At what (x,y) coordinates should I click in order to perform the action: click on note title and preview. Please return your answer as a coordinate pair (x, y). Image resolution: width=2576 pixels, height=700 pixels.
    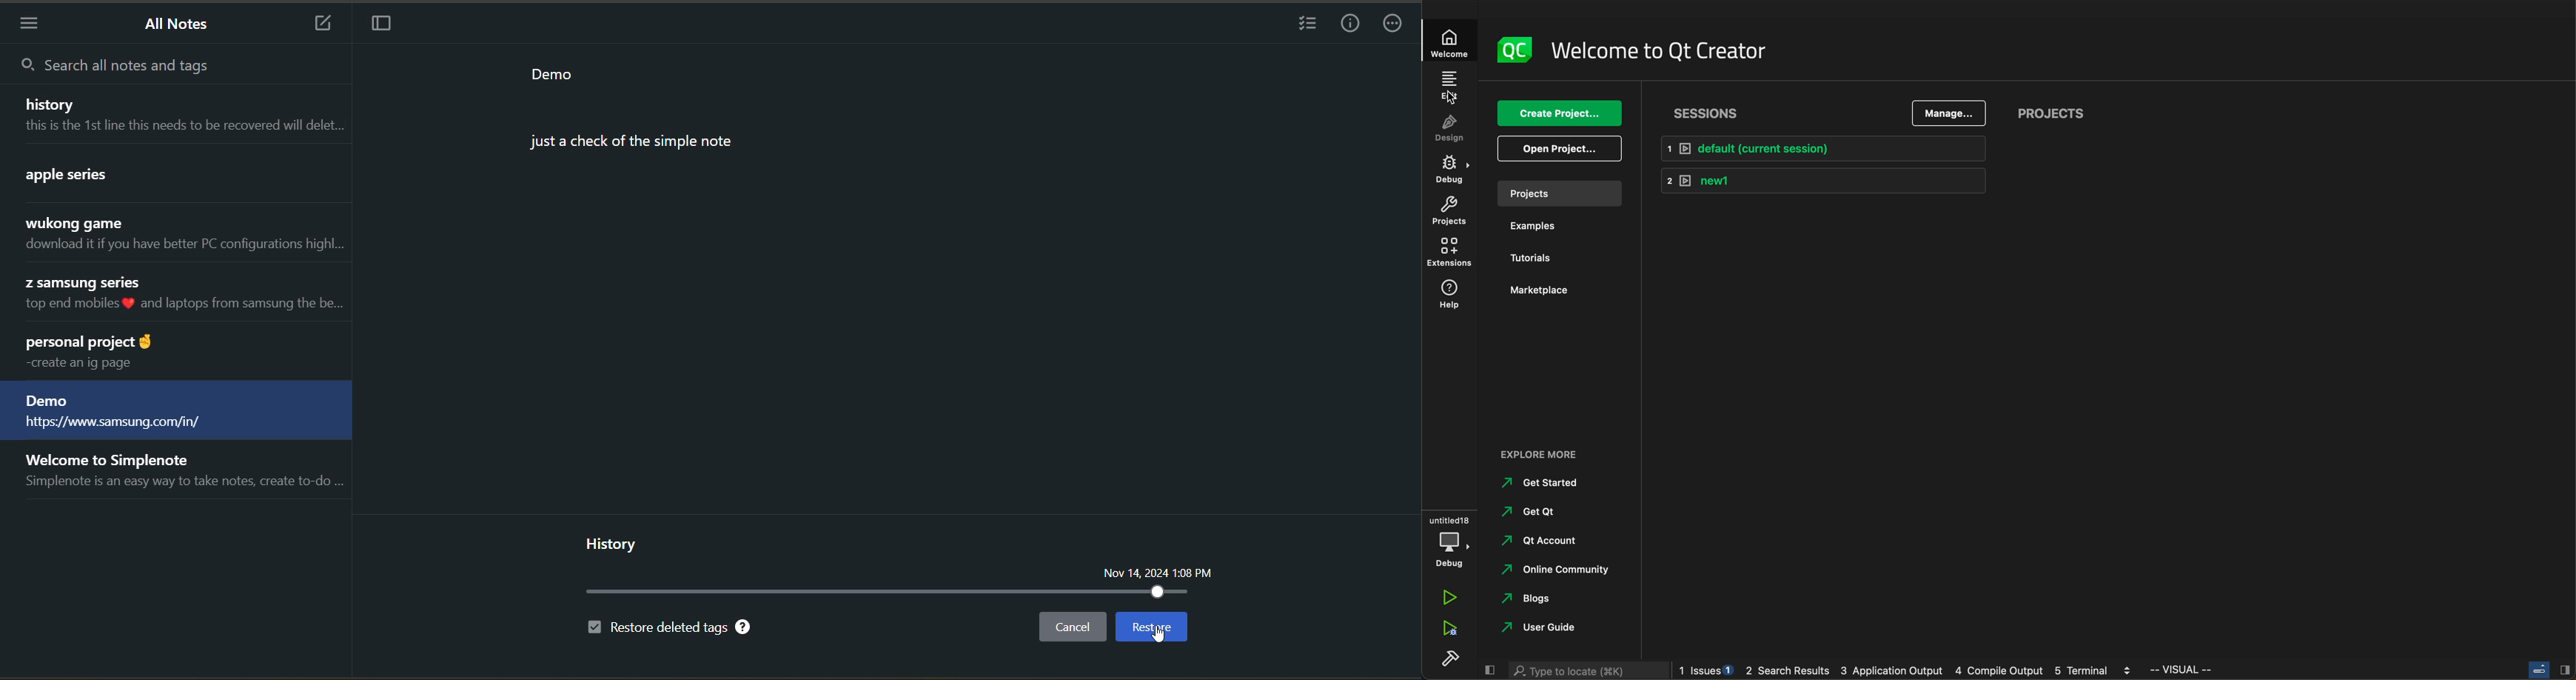
    Looking at the image, I should click on (176, 113).